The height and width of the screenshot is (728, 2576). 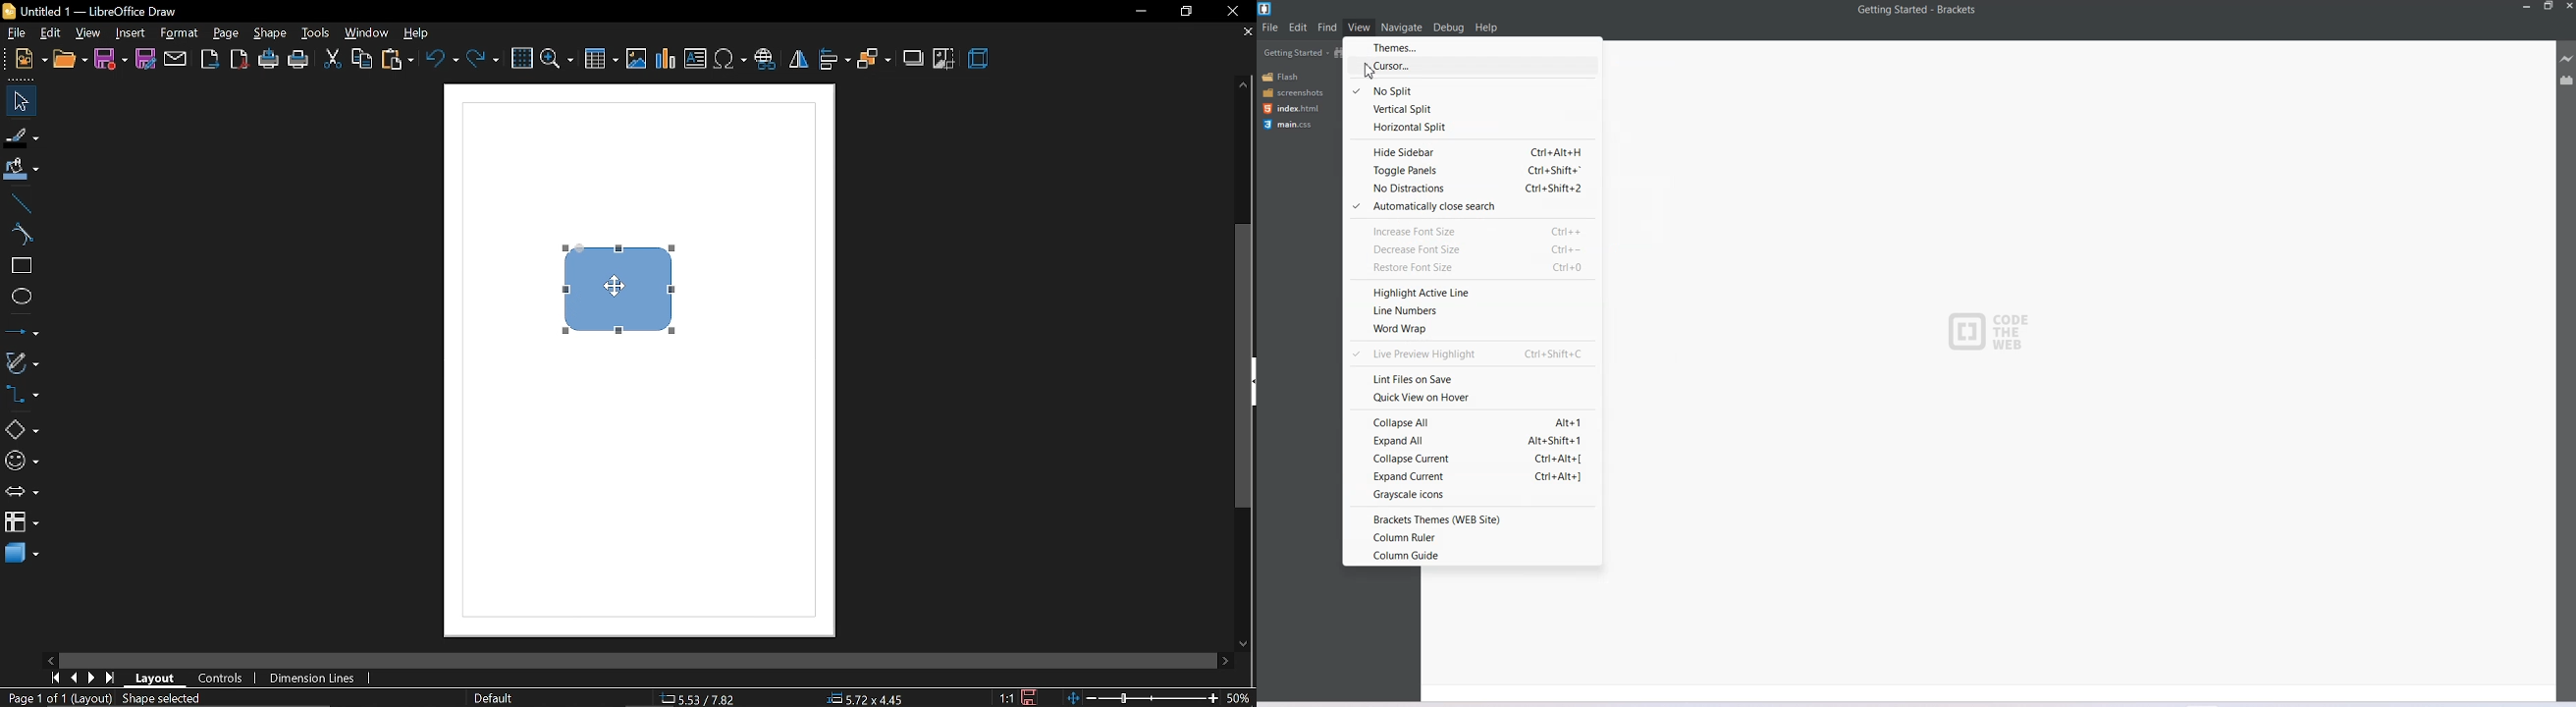 I want to click on move right, so click(x=1223, y=661).